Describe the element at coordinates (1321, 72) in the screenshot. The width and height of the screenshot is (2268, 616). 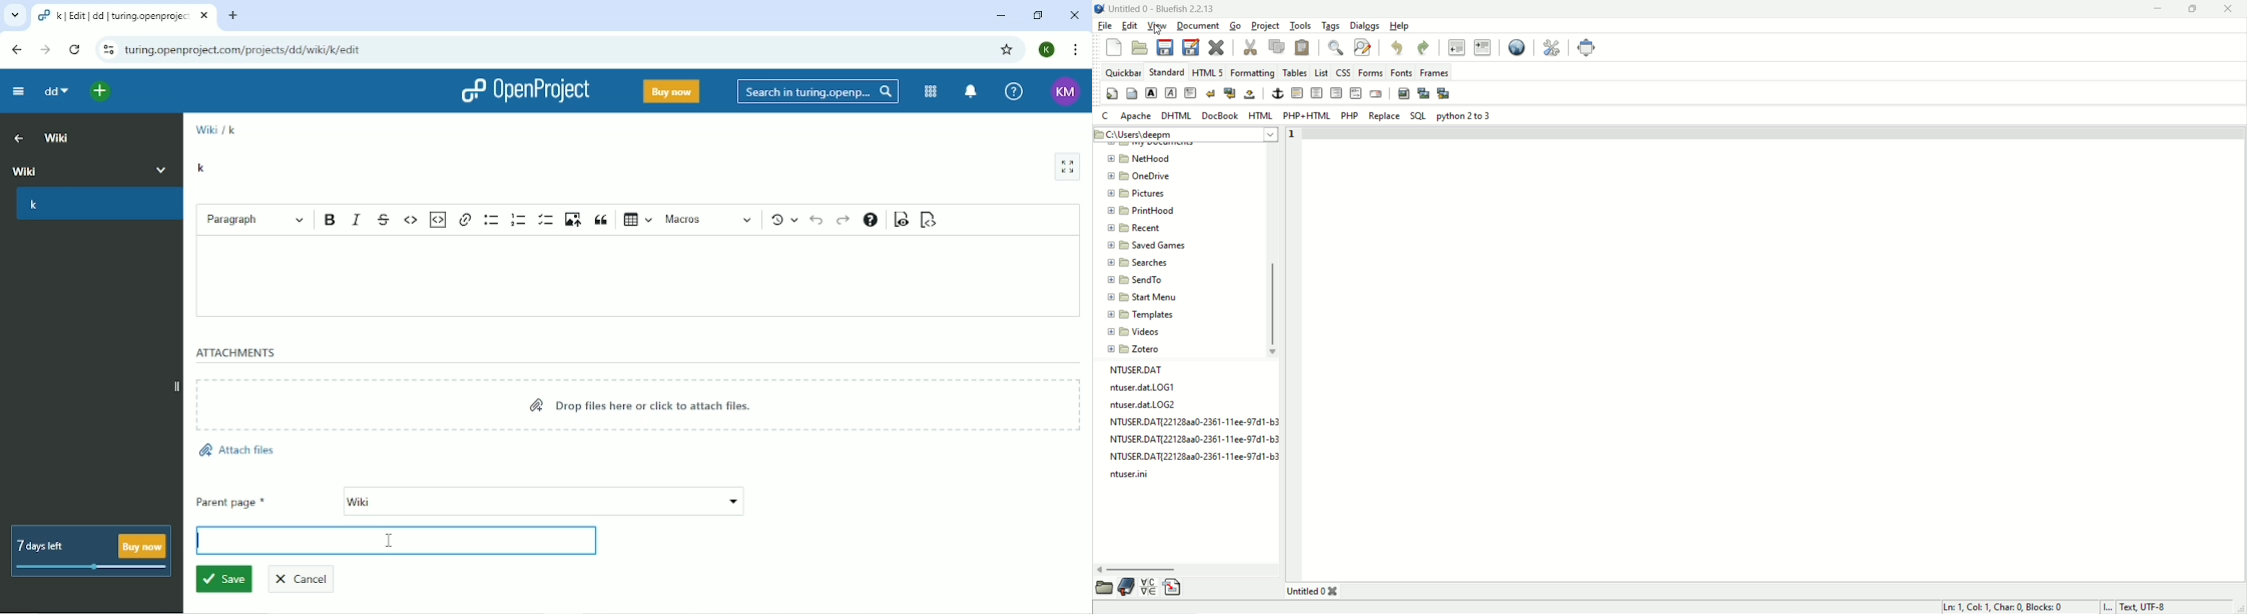
I see `list` at that location.